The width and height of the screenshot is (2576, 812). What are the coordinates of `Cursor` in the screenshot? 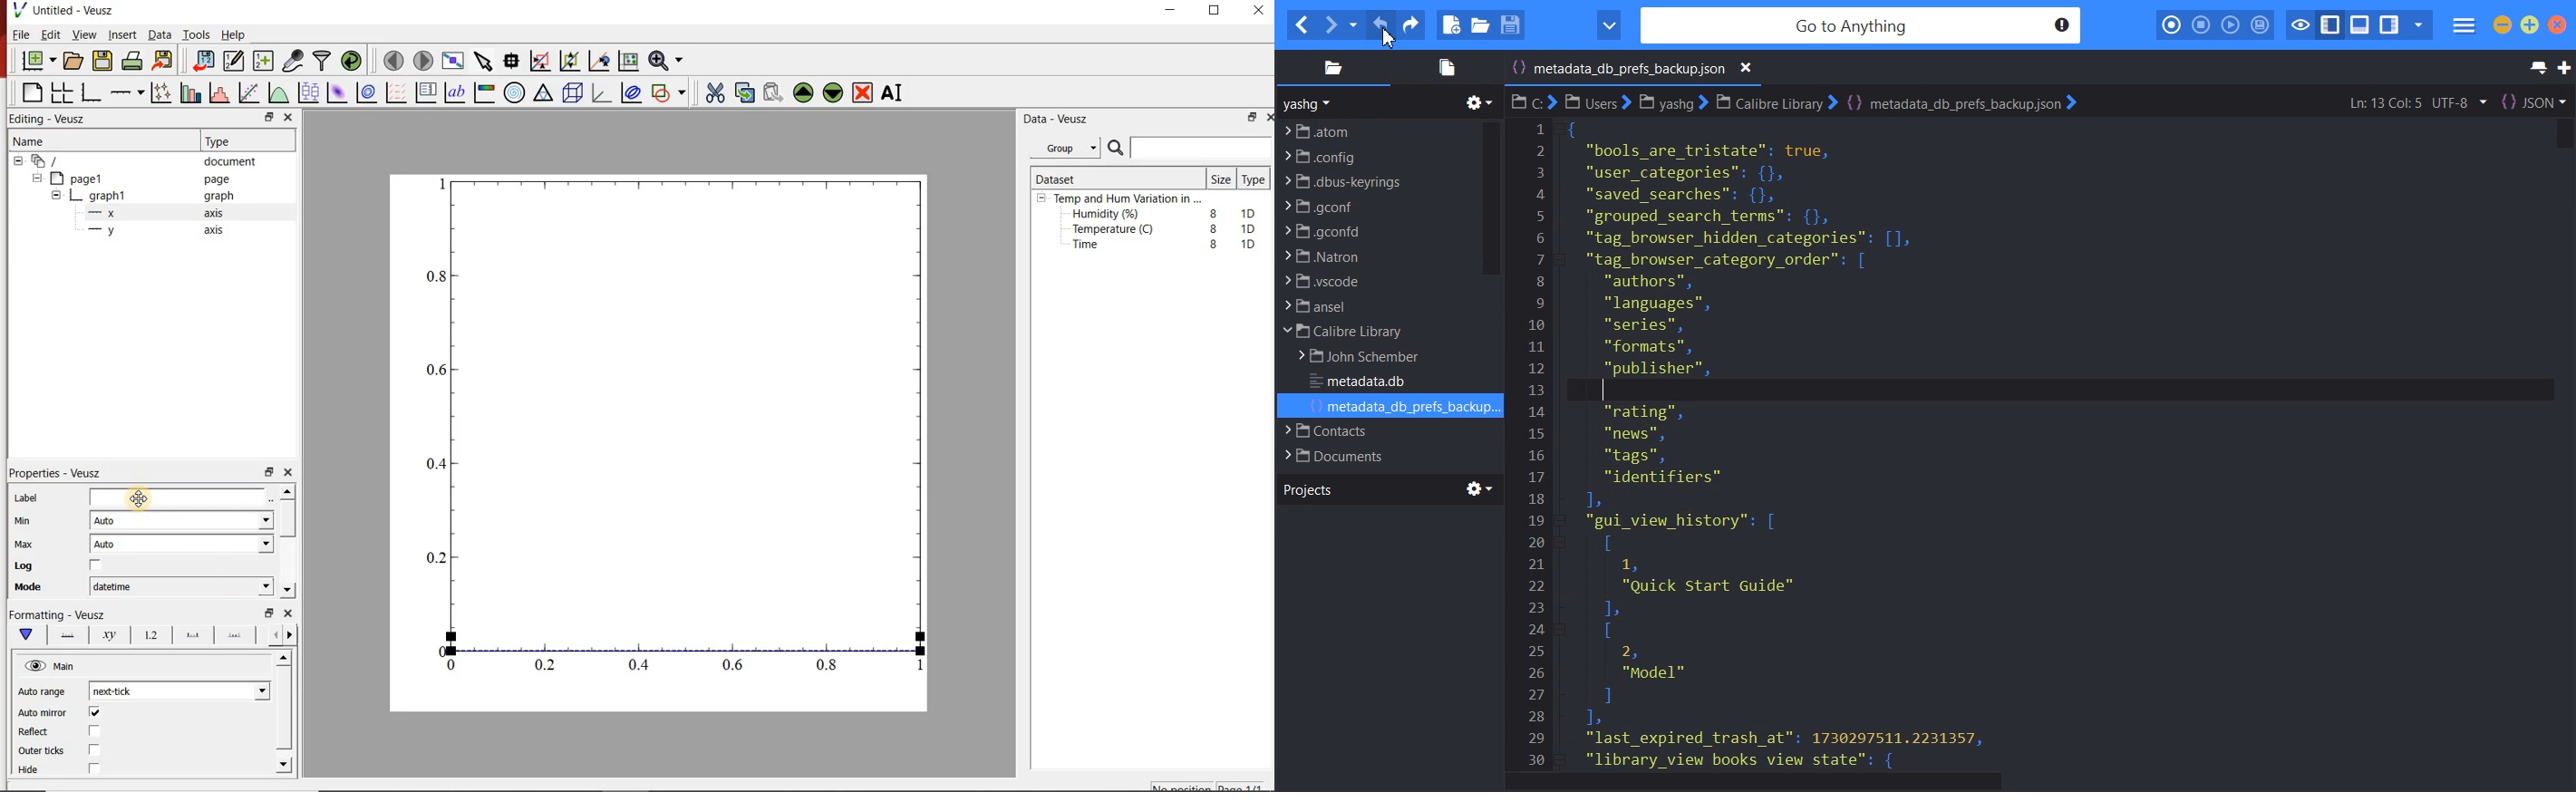 It's located at (145, 497).